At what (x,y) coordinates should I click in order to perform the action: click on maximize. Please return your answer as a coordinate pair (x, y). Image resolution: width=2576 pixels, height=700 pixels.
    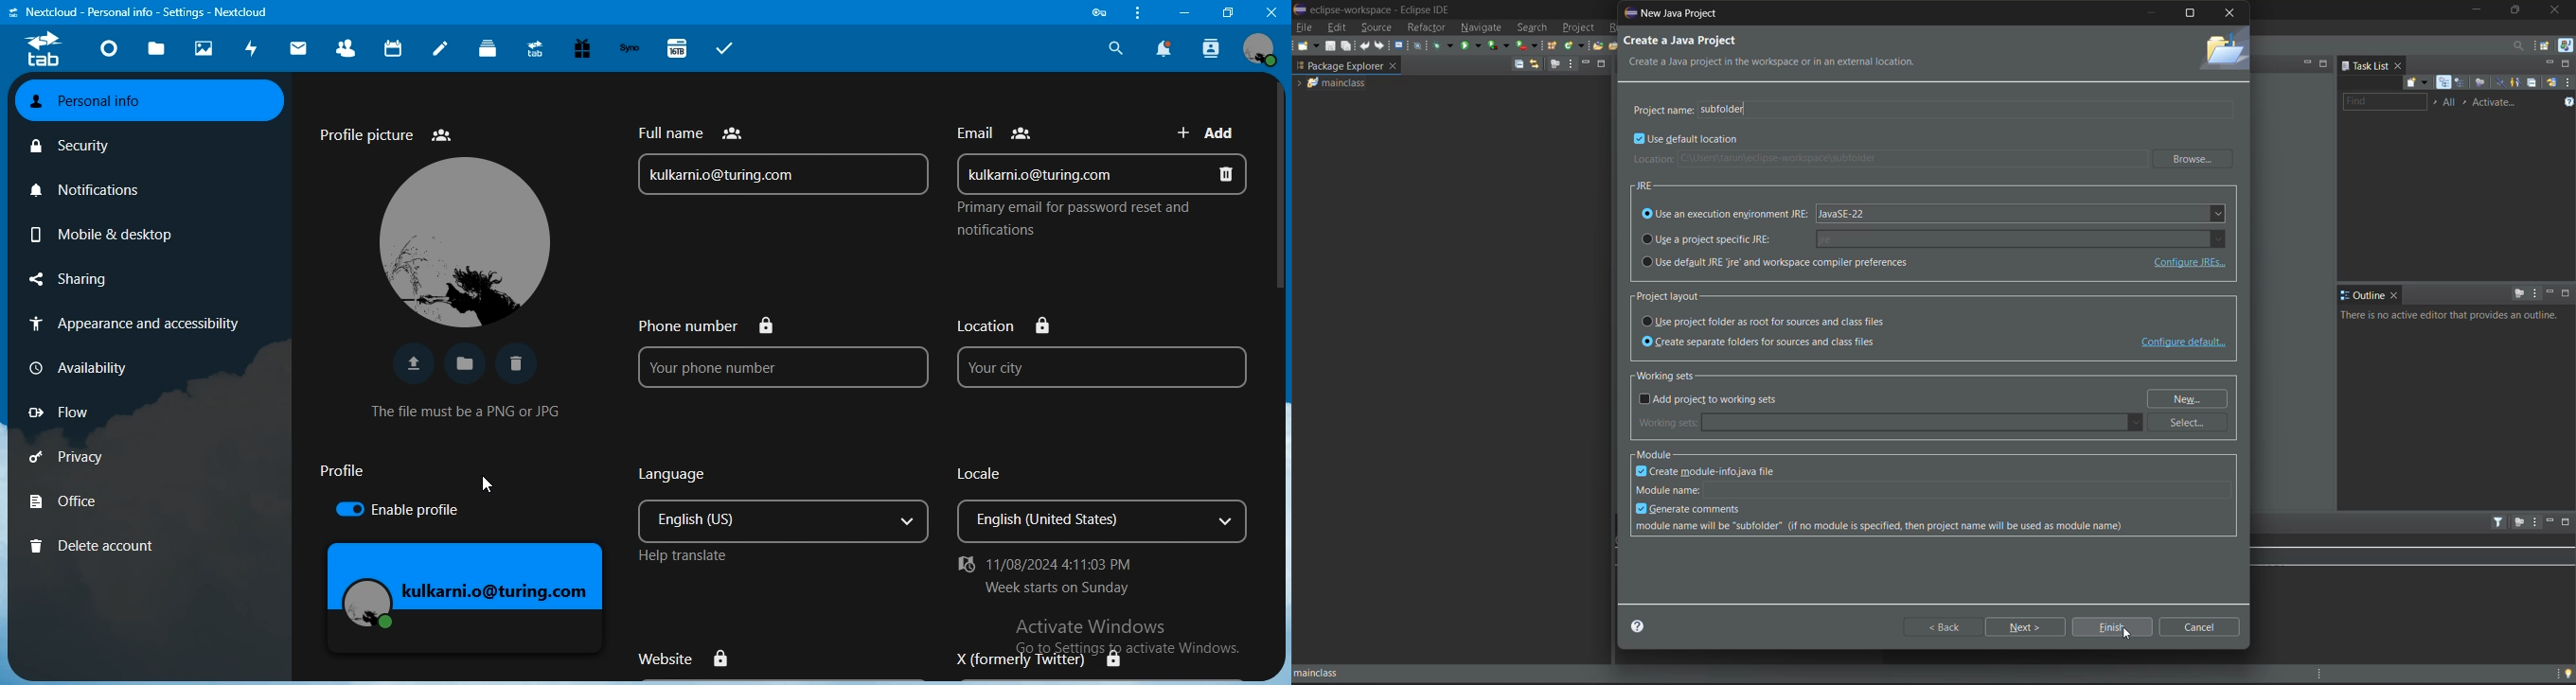
    Looking at the image, I should click on (2567, 293).